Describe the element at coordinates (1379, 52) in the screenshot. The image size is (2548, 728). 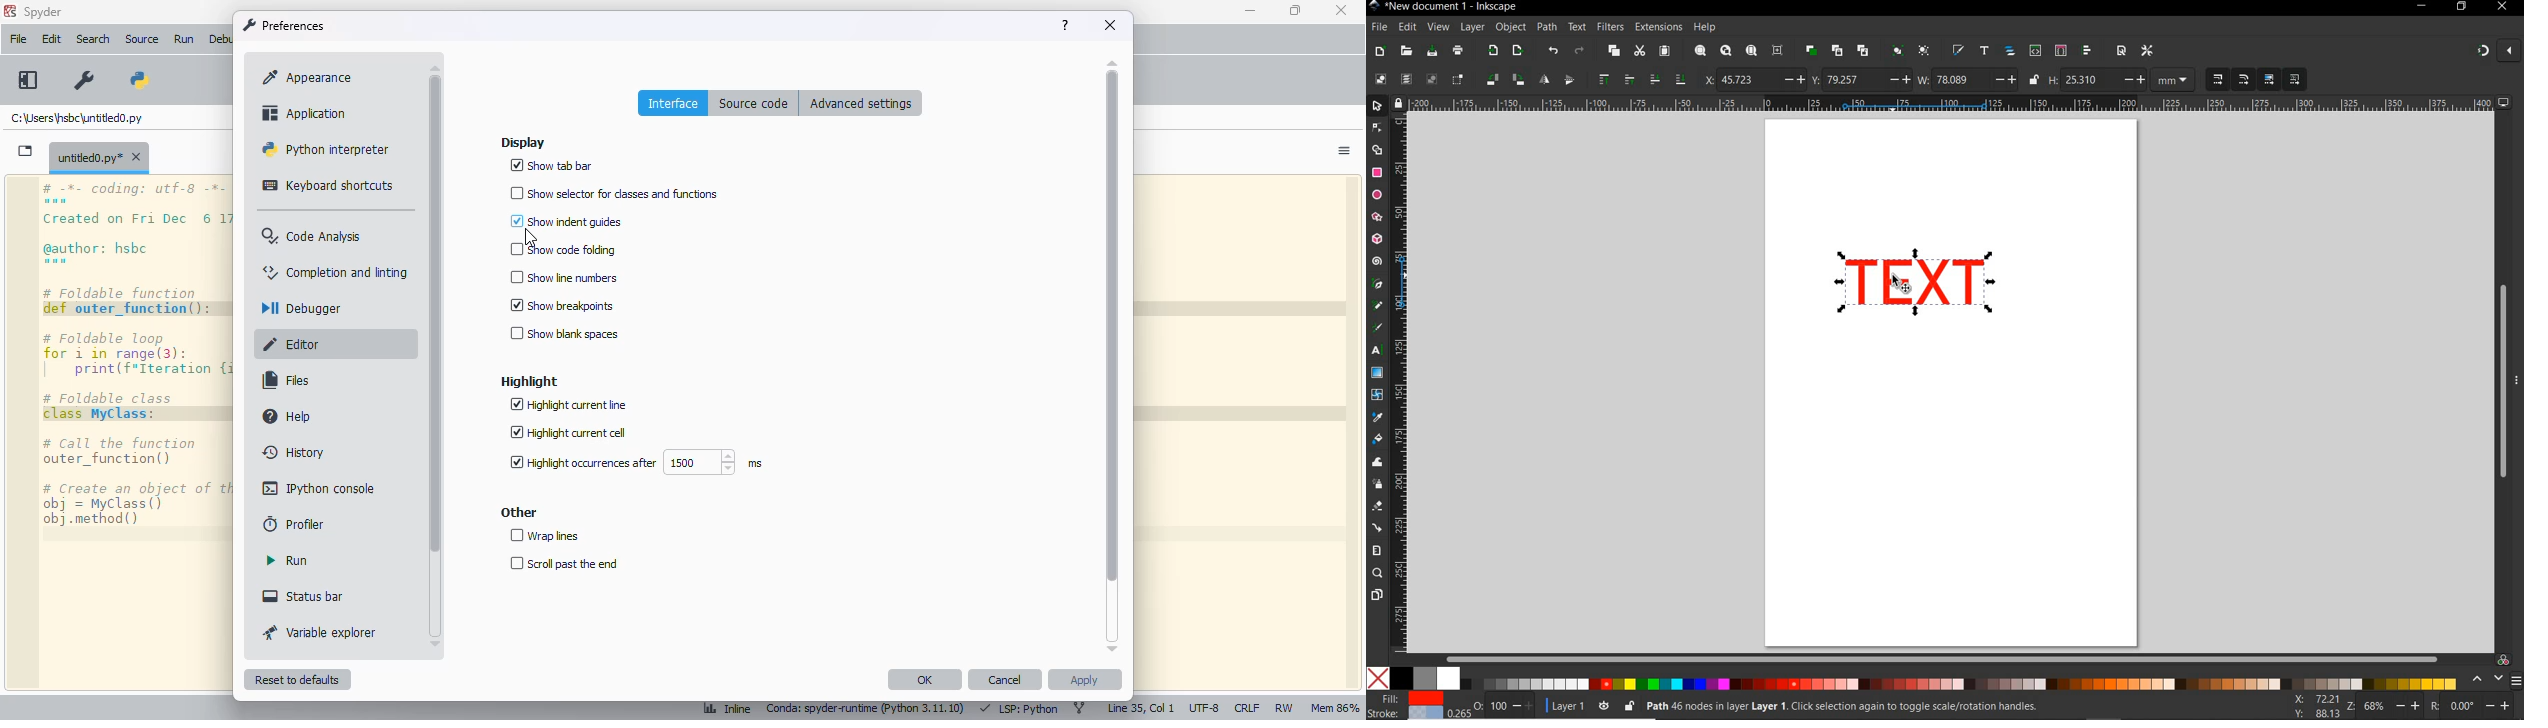
I see `NEW` at that location.